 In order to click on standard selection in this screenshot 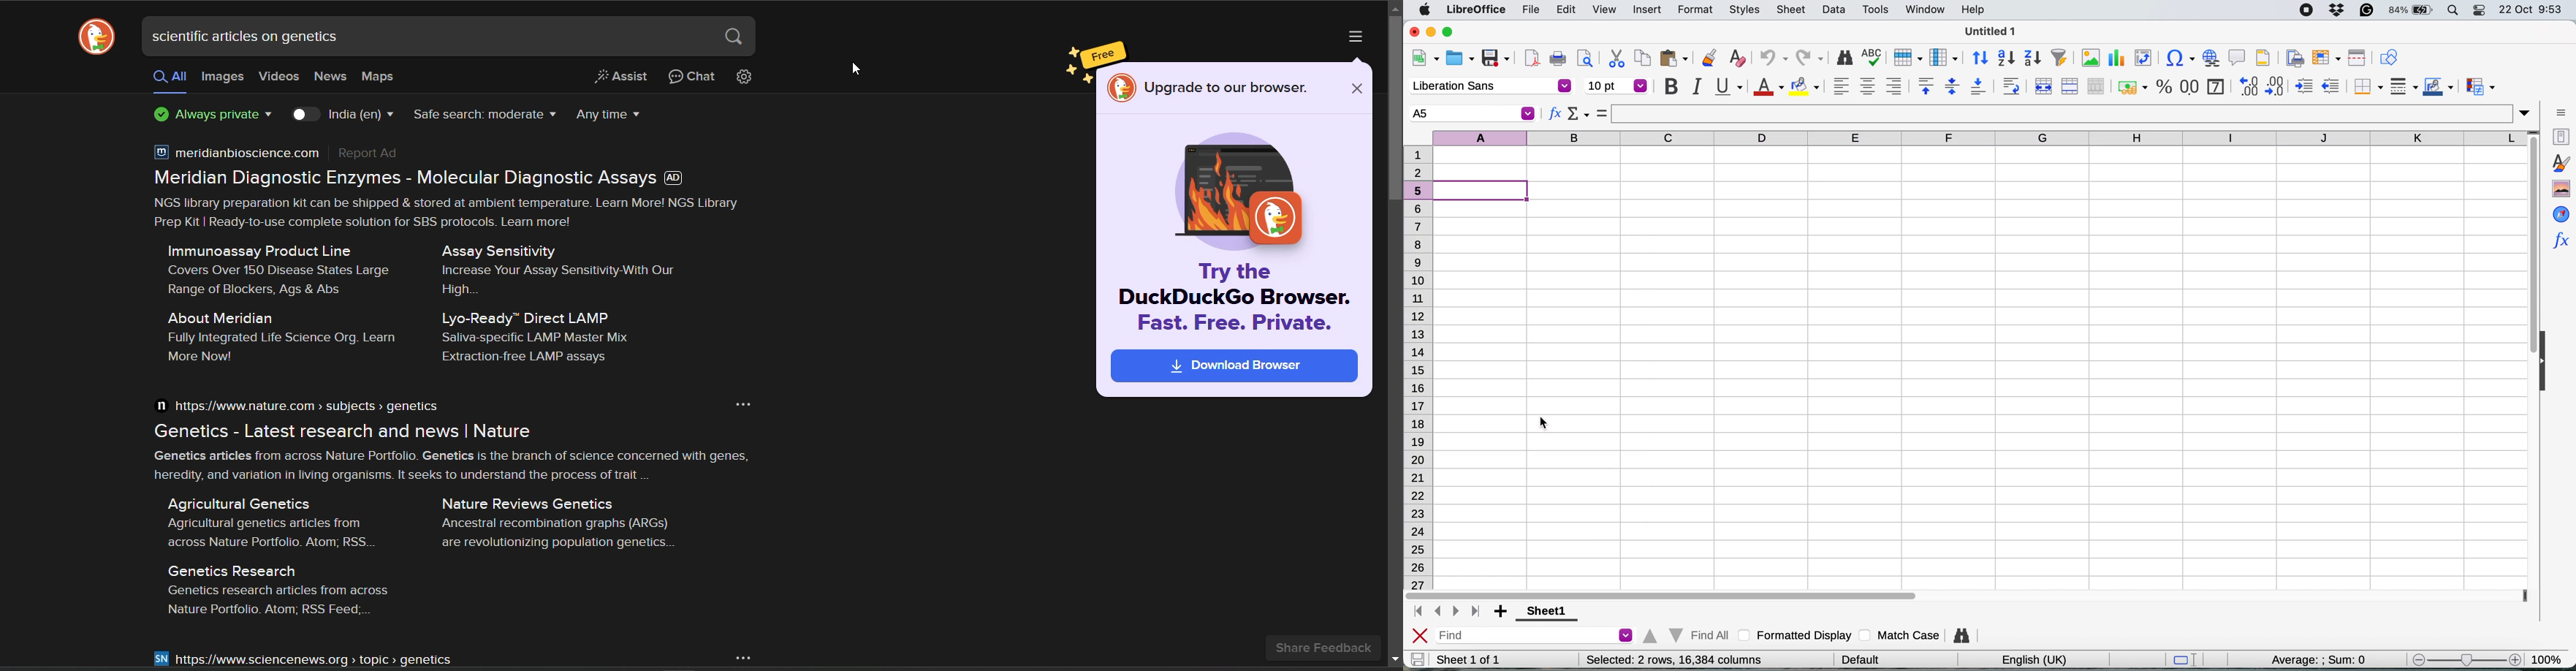, I will do `click(2188, 661)`.